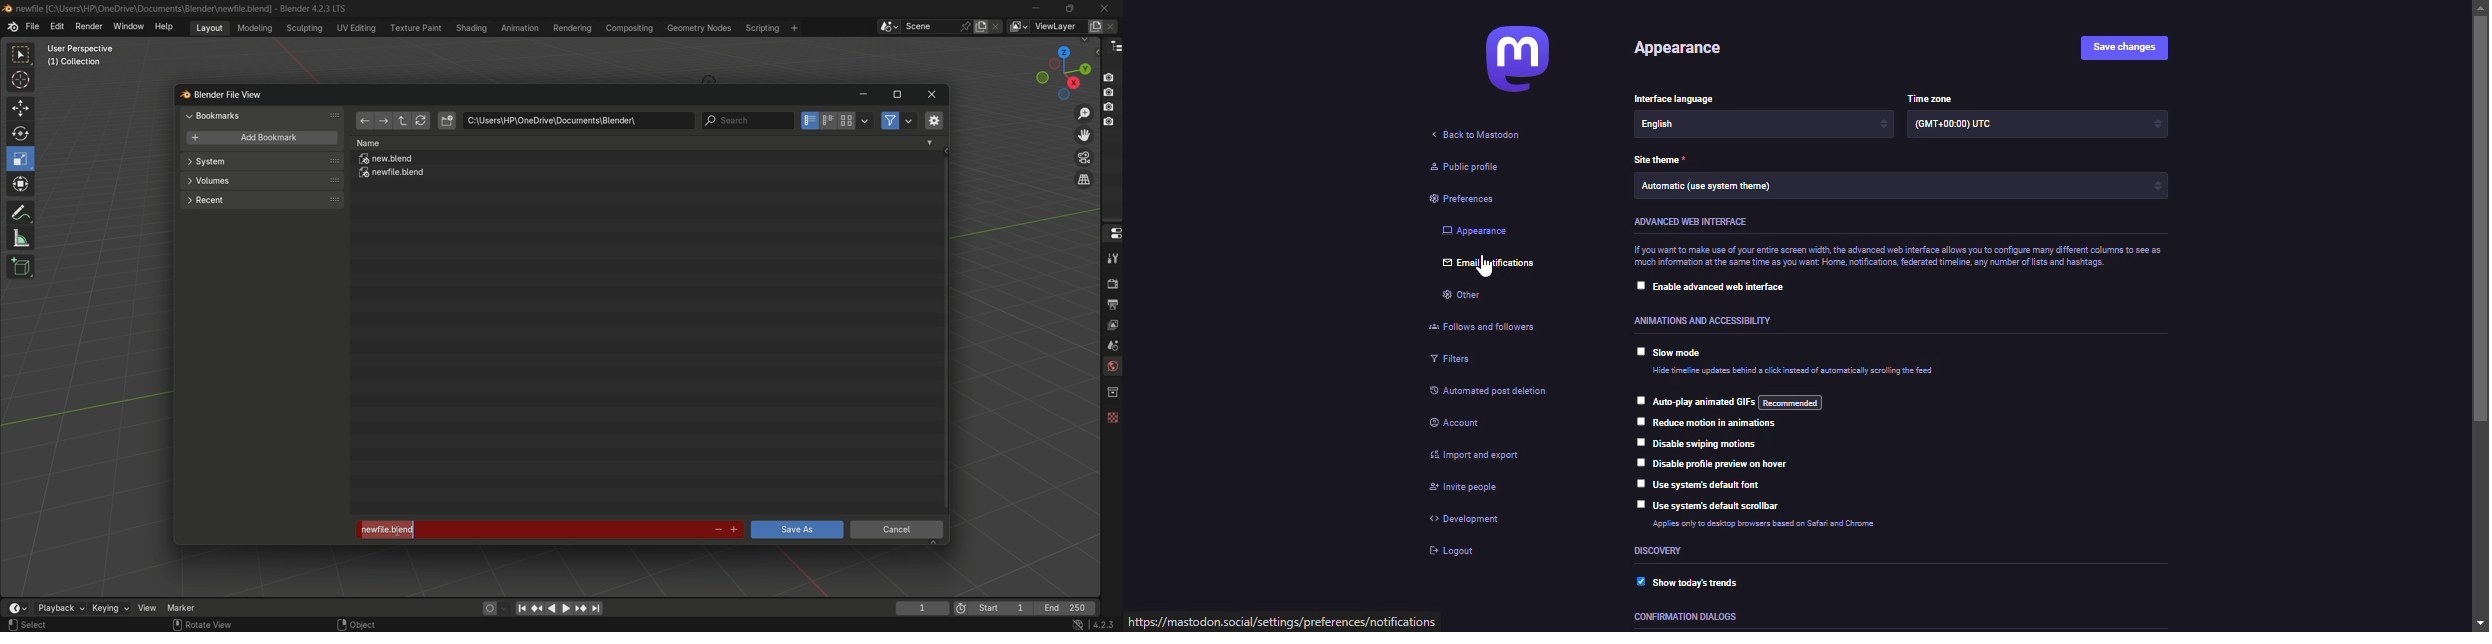 Image resolution: width=2492 pixels, height=644 pixels. What do you see at coordinates (1476, 138) in the screenshot?
I see `back to mastodon` at bounding box center [1476, 138].